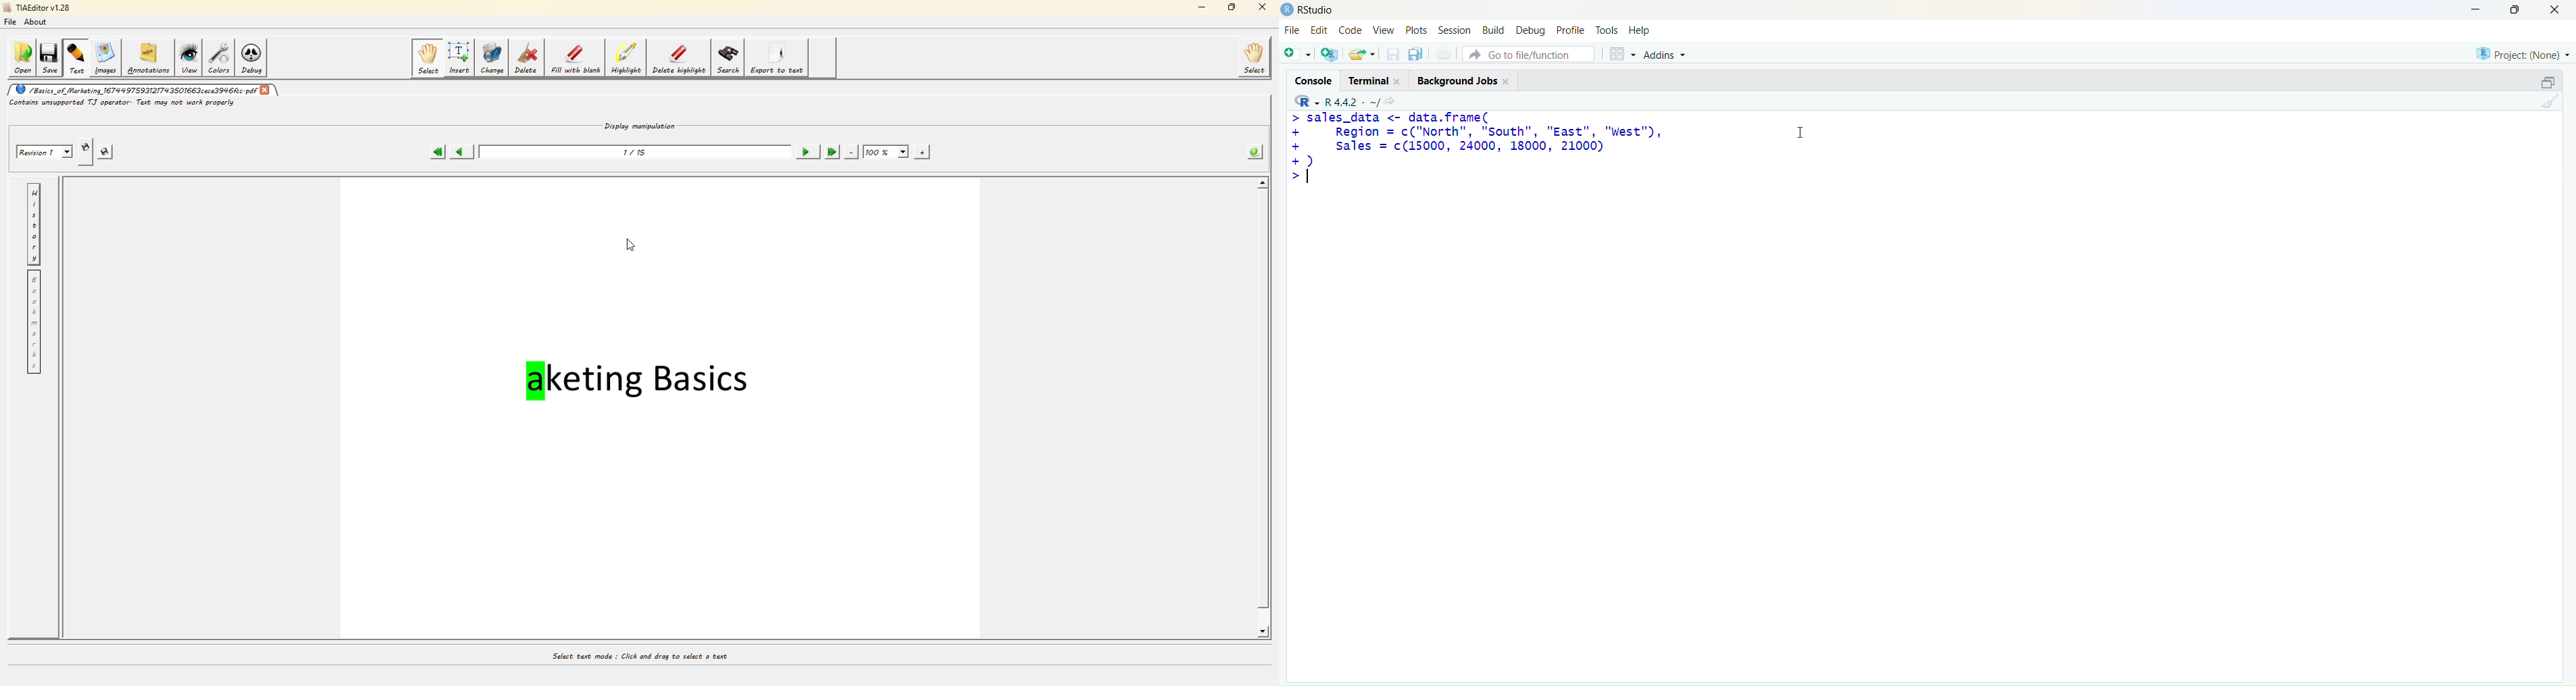 This screenshot has height=700, width=2576. What do you see at coordinates (729, 59) in the screenshot?
I see `search` at bounding box center [729, 59].